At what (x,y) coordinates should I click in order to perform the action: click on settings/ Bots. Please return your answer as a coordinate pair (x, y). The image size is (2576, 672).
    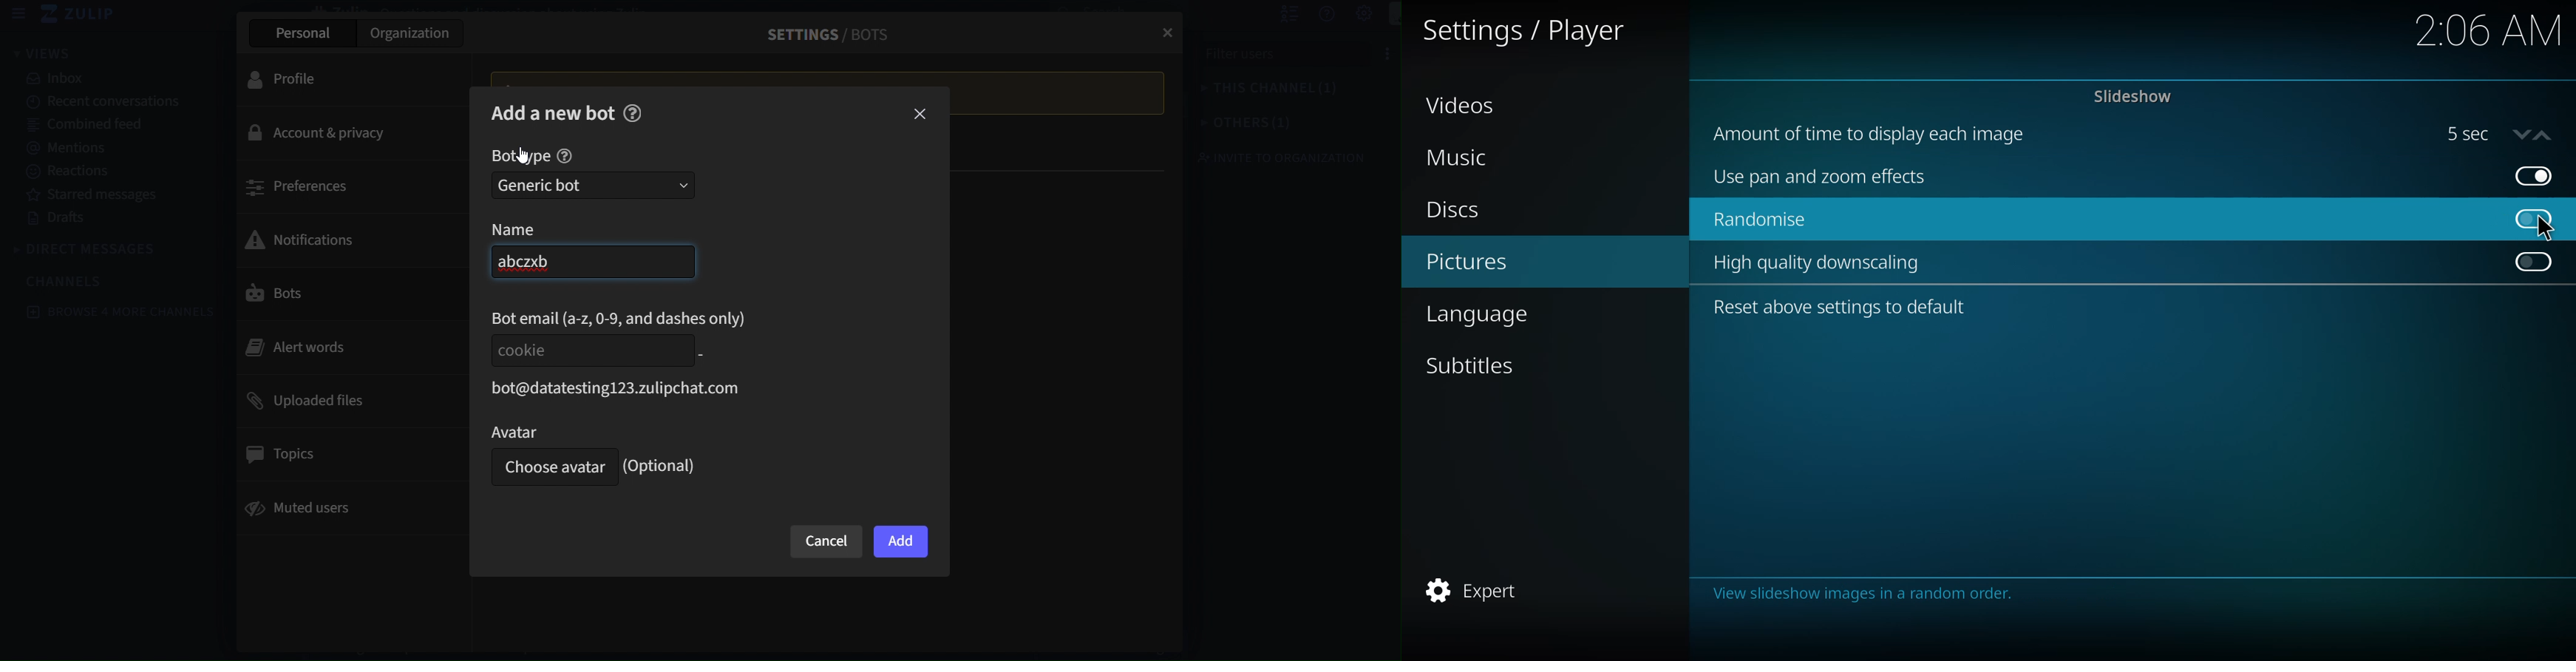
    Looking at the image, I should click on (820, 34).